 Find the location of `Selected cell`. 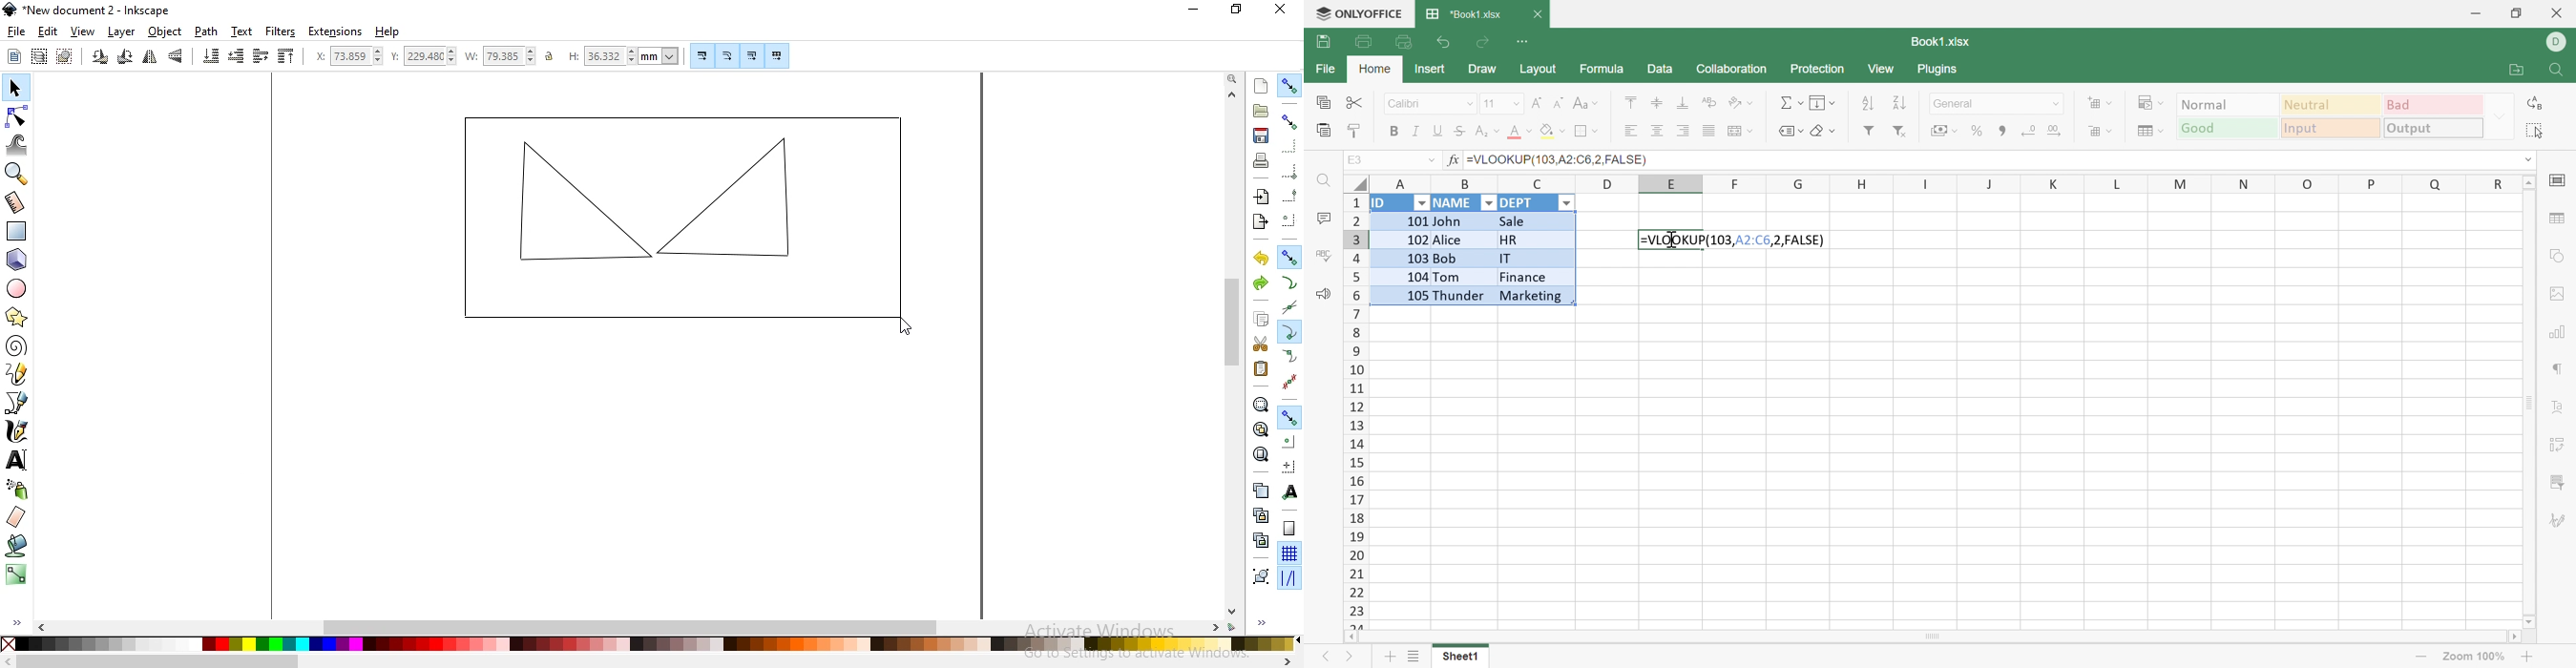

Selected cell is located at coordinates (1672, 241).